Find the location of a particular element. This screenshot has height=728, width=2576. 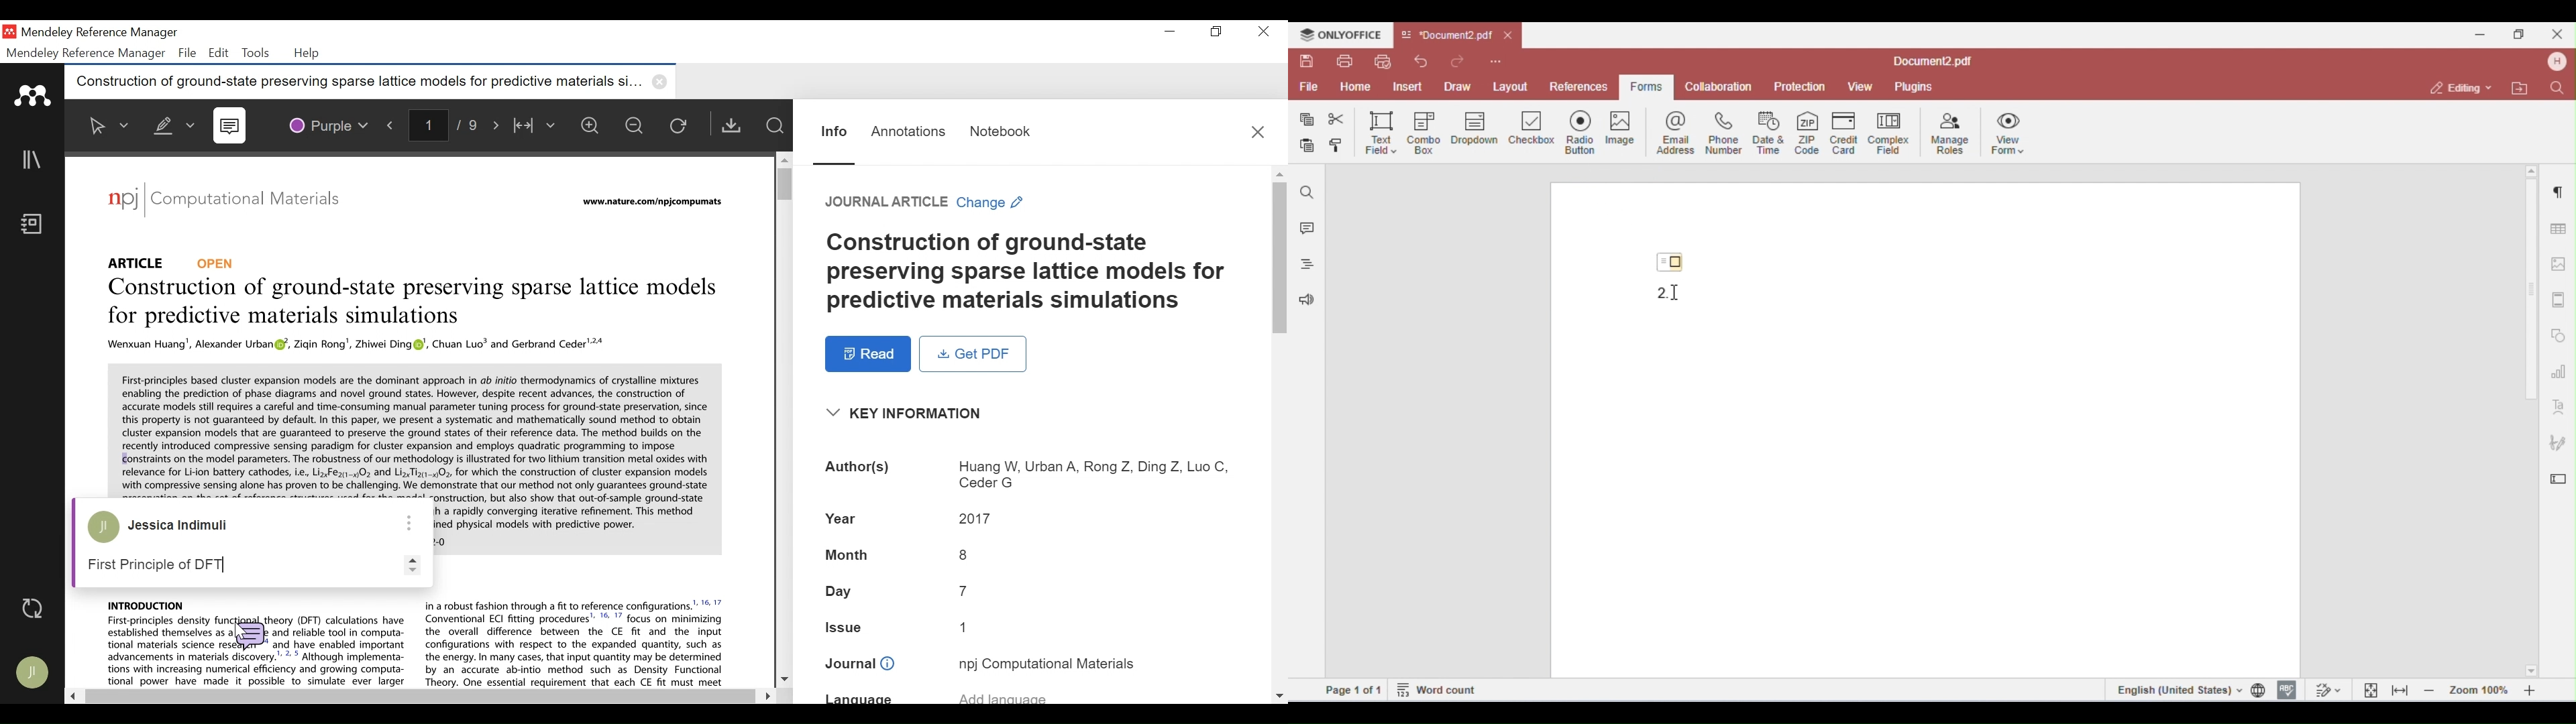

Show/Hide Key Information is located at coordinates (909, 414).